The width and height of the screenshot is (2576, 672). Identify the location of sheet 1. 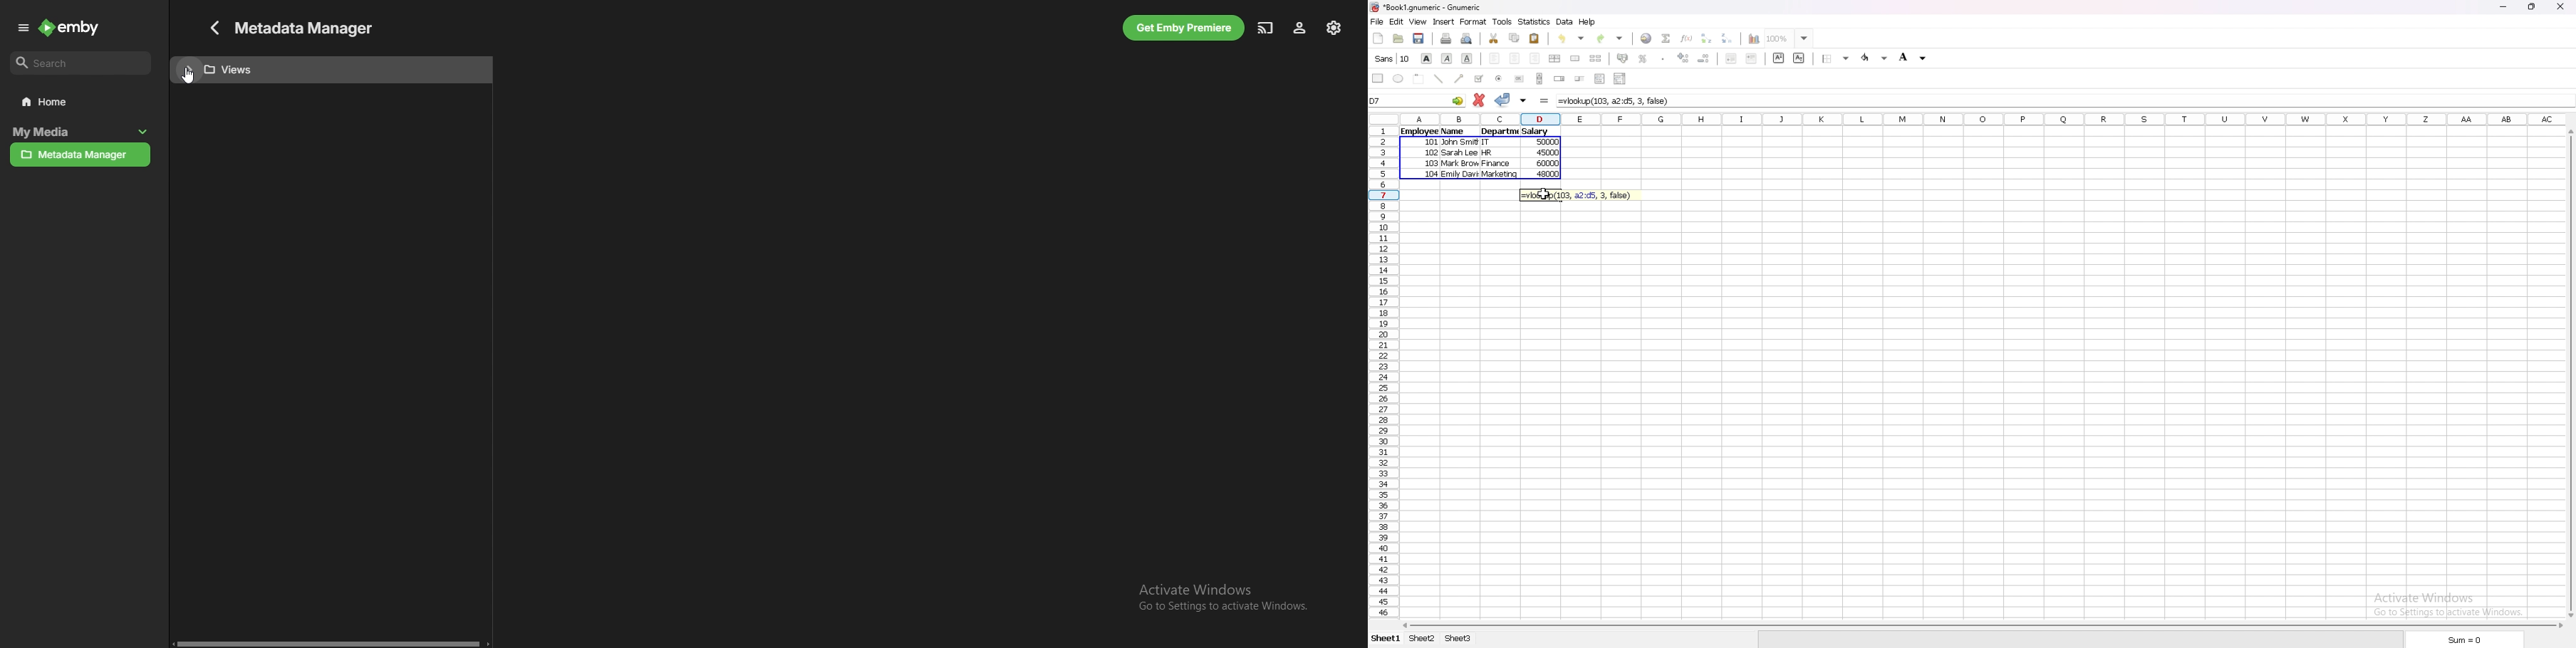
(1384, 639).